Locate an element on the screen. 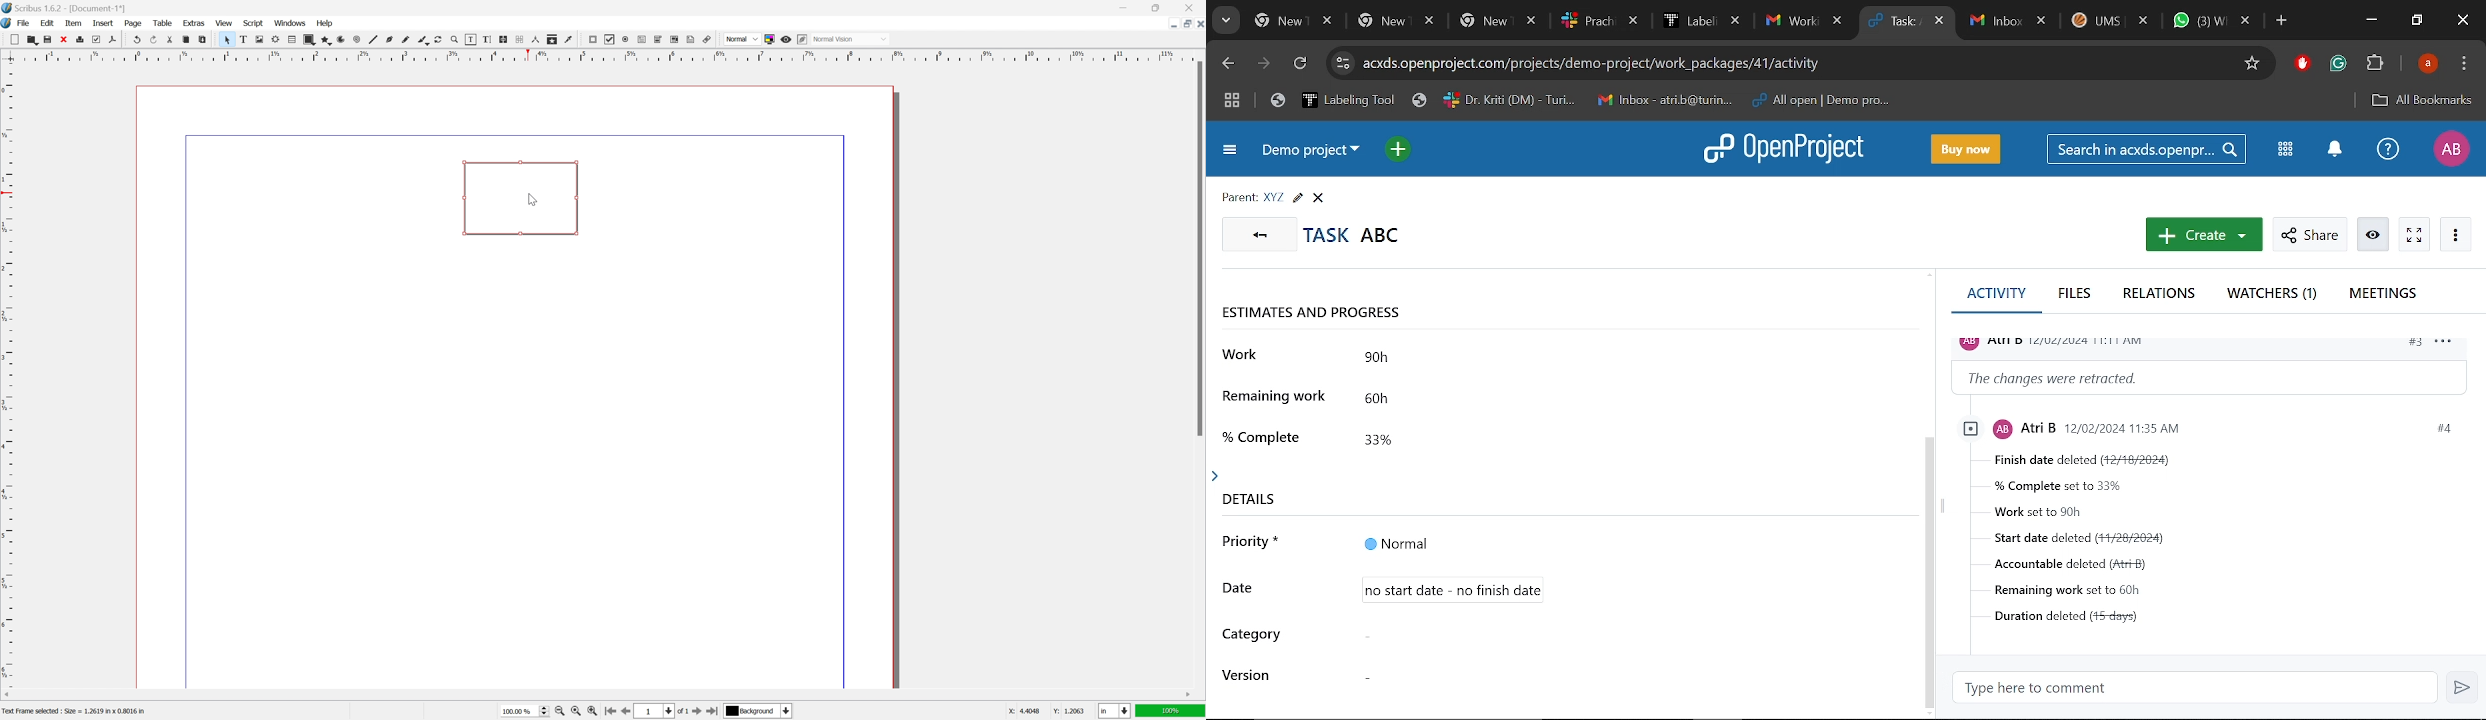  zoom to 100% is located at coordinates (577, 712).